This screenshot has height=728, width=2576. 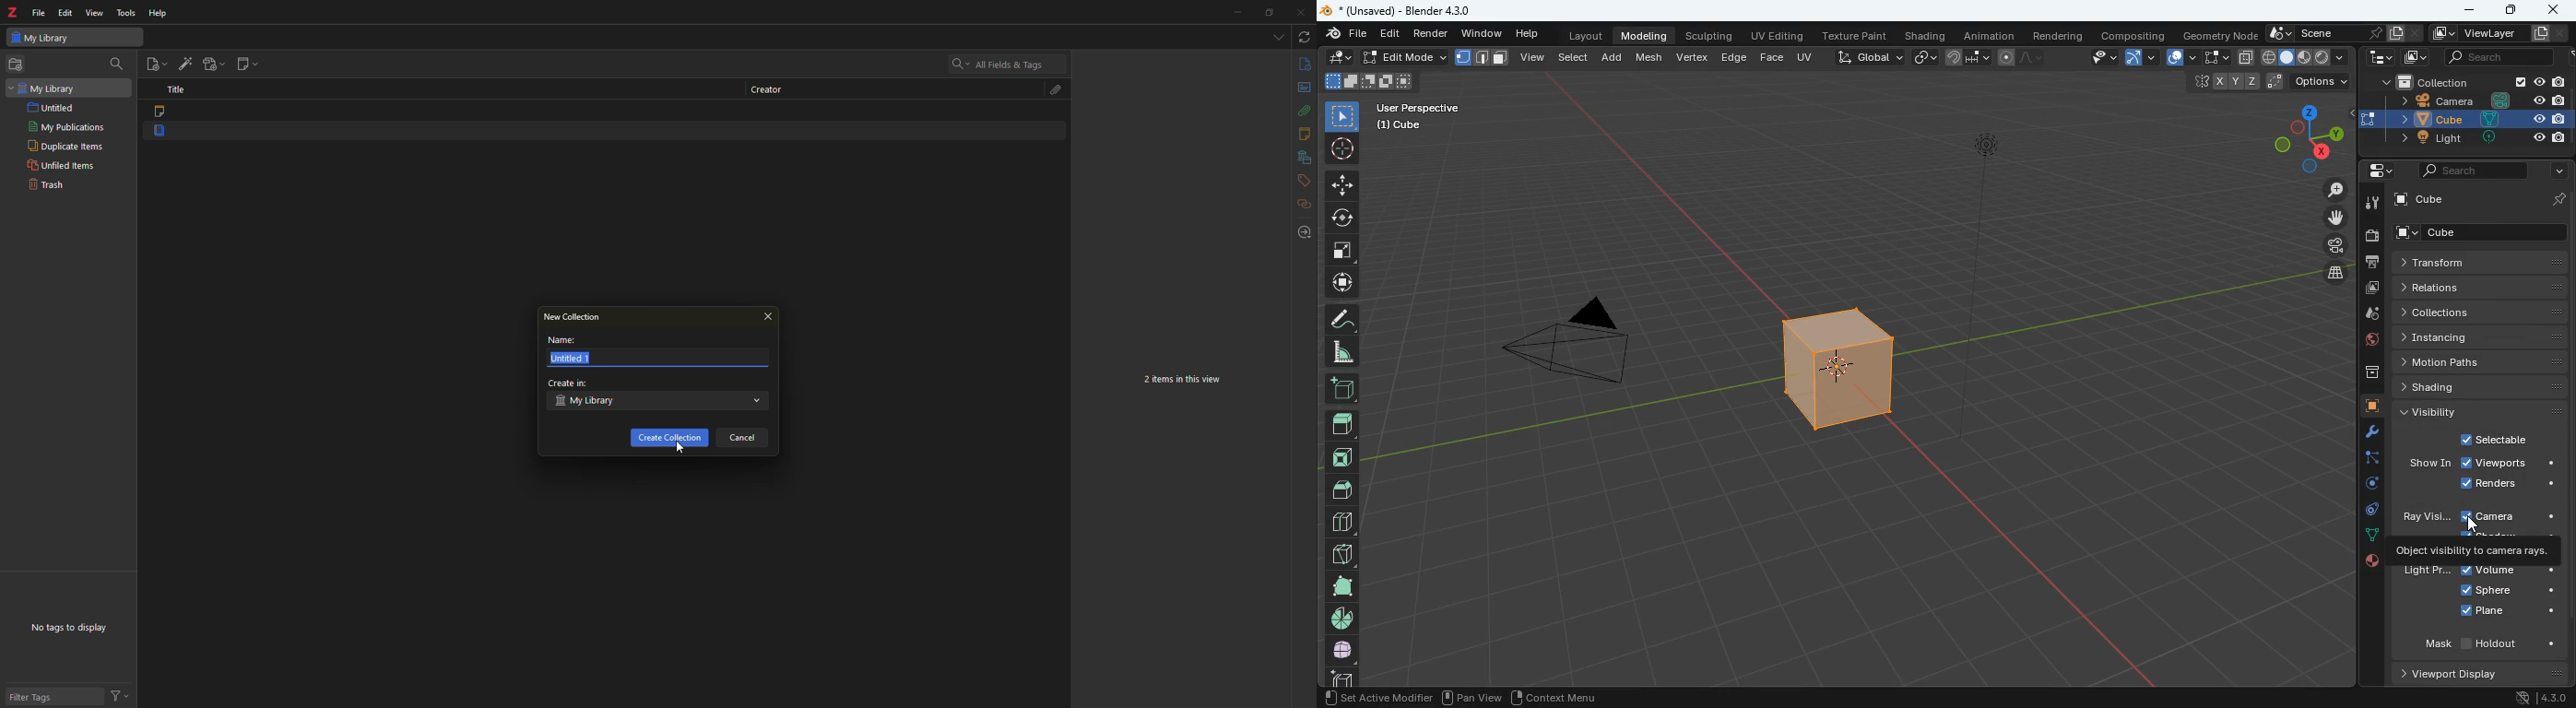 What do you see at coordinates (1992, 35) in the screenshot?
I see `animation` at bounding box center [1992, 35].